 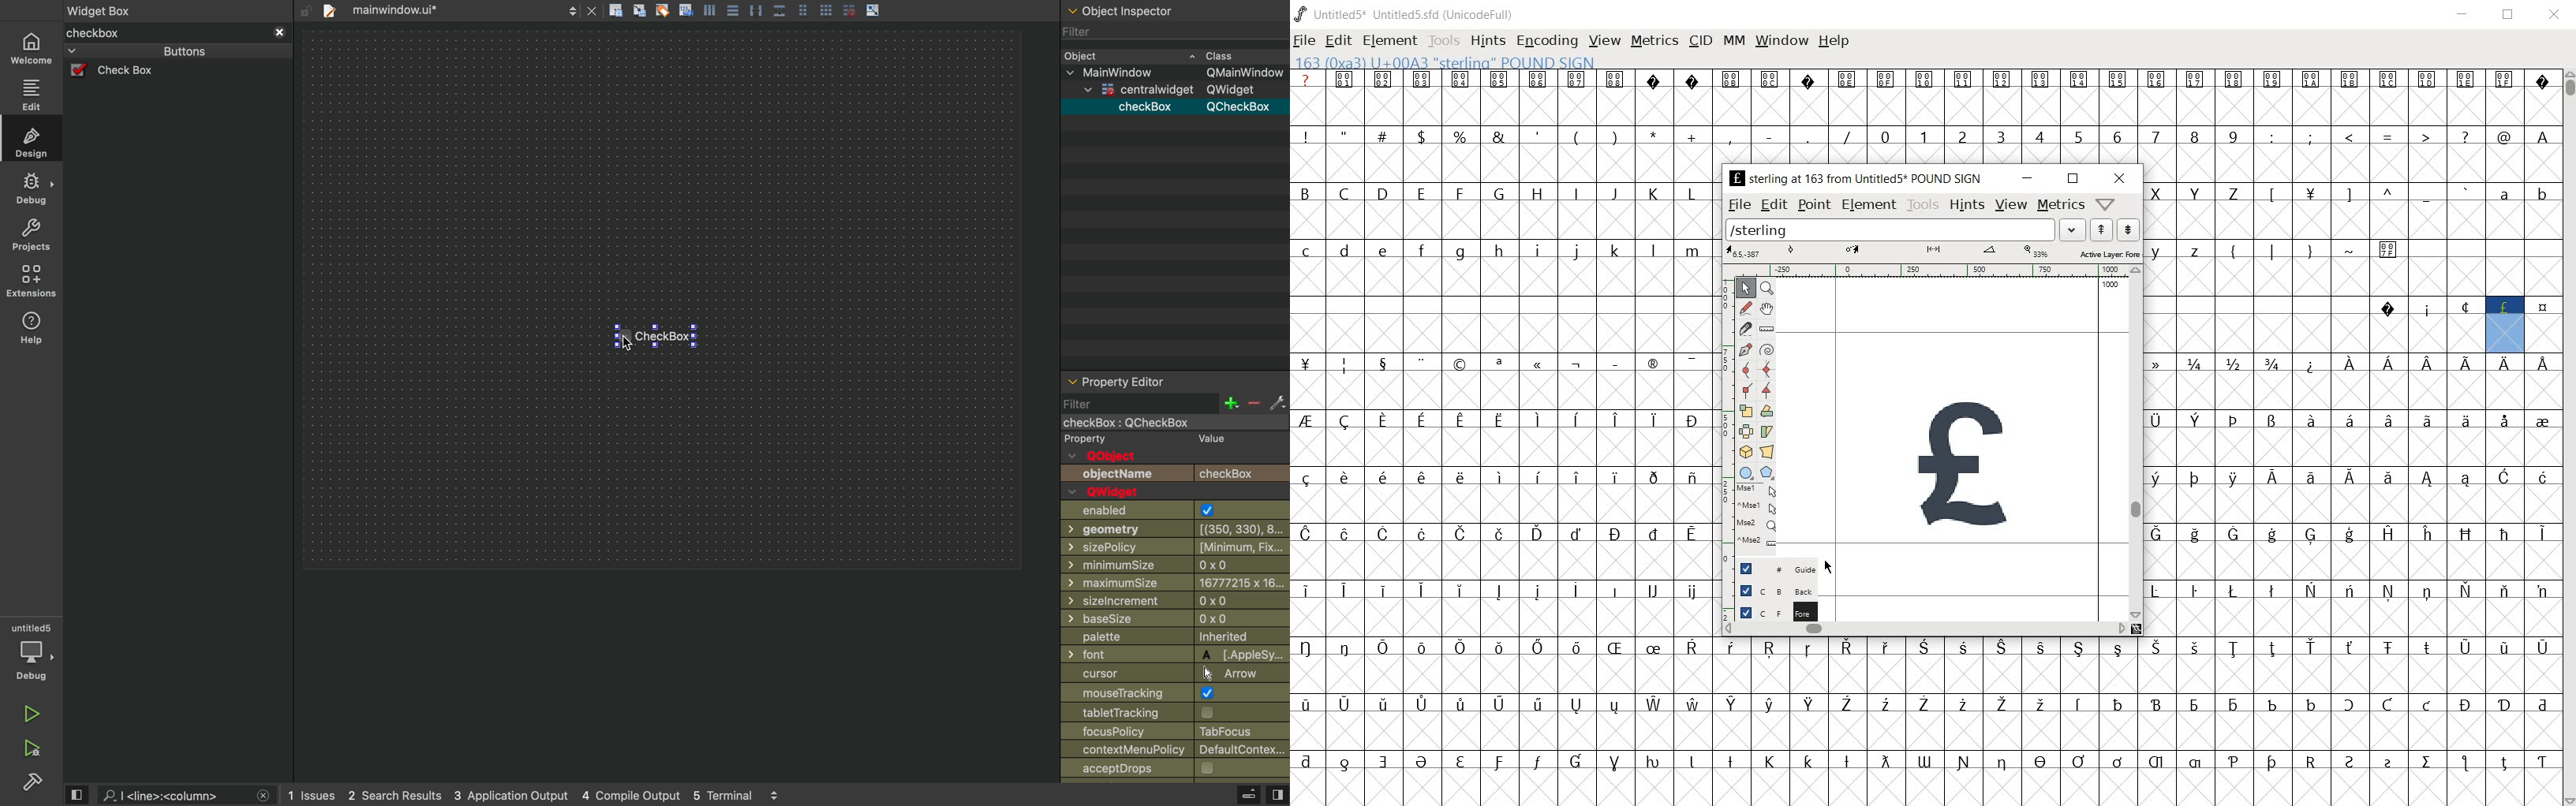 What do you see at coordinates (30, 282) in the screenshot?
I see `environment` at bounding box center [30, 282].